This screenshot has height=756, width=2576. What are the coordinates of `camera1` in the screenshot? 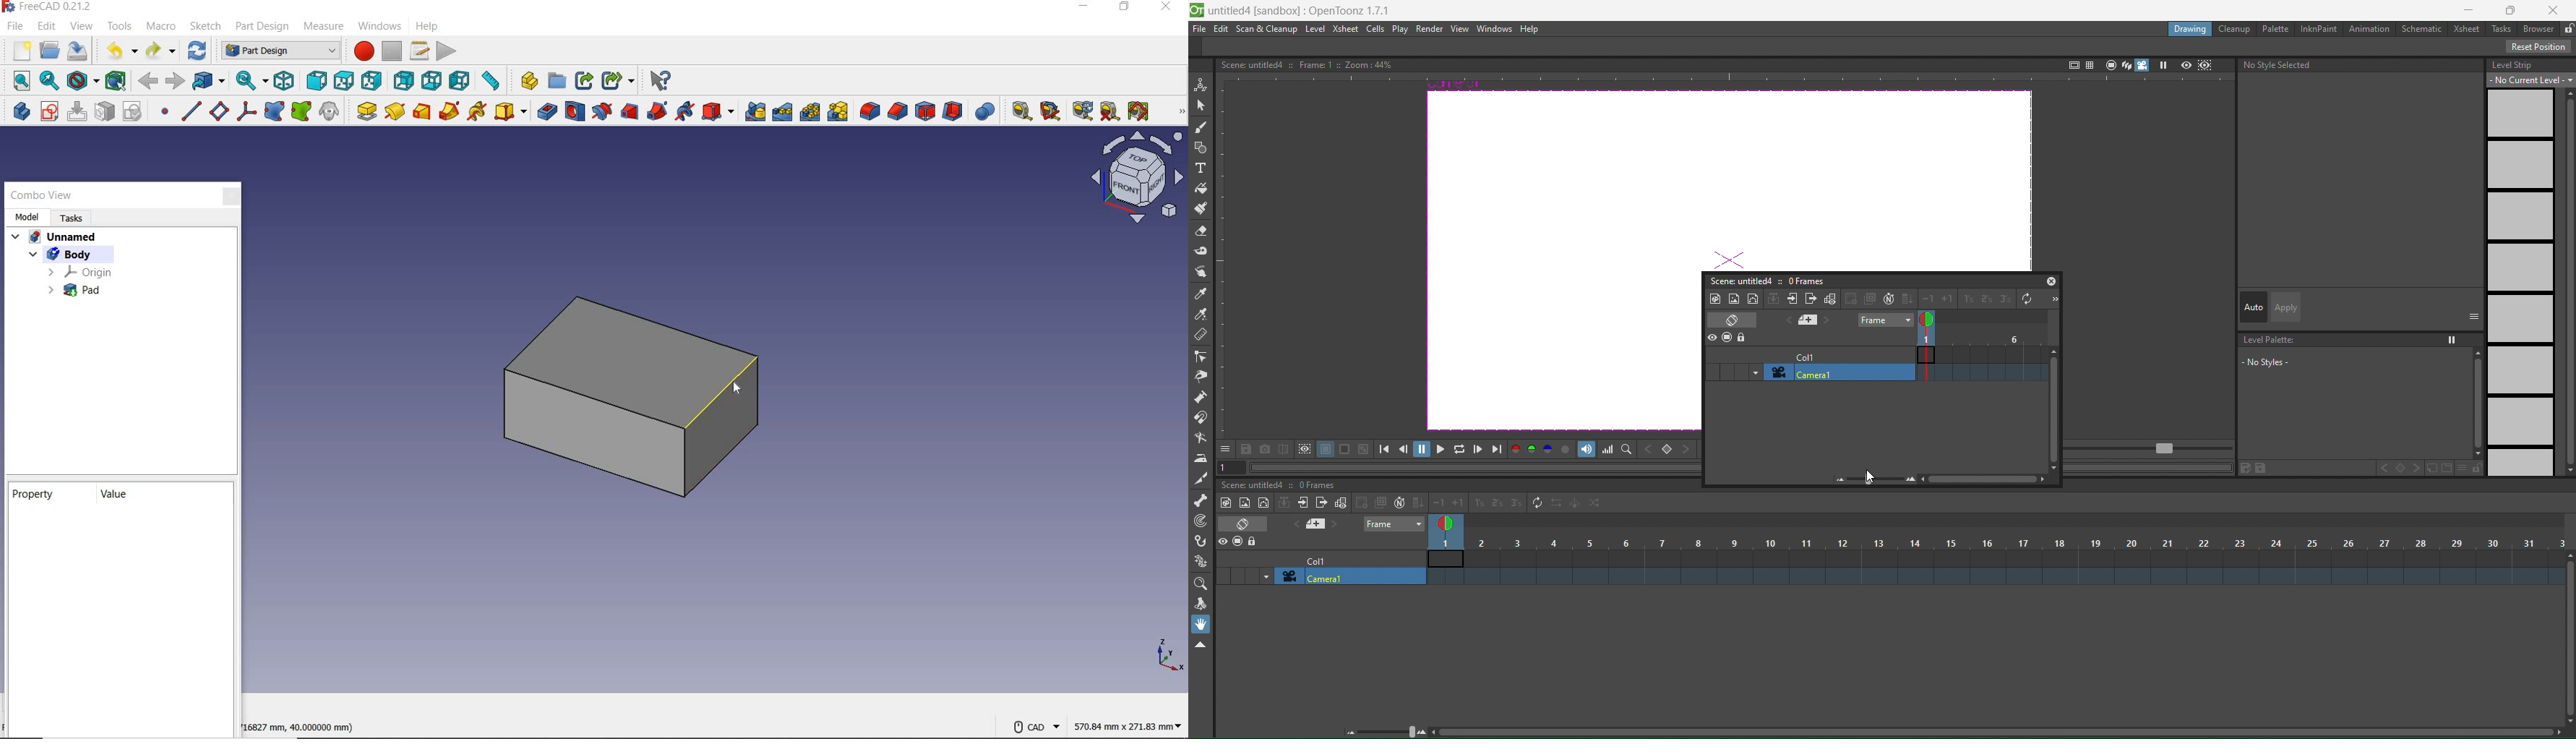 It's located at (1837, 372).